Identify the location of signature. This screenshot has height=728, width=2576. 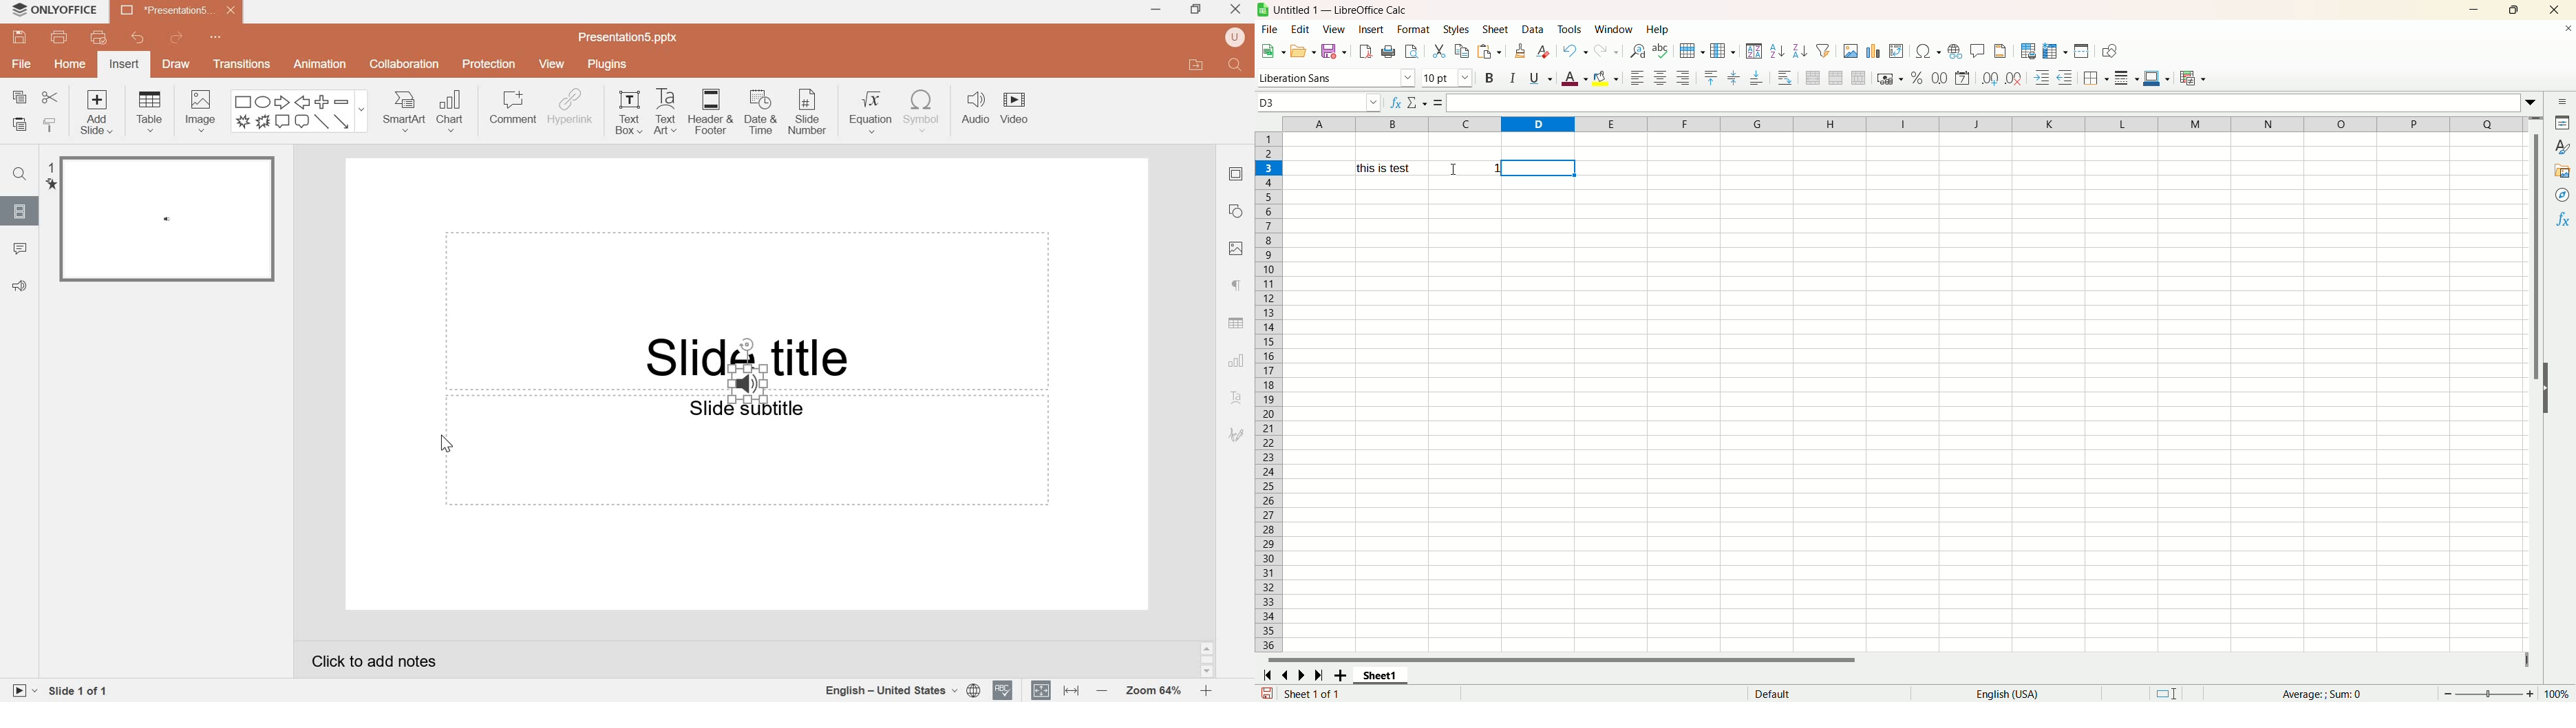
(1237, 435).